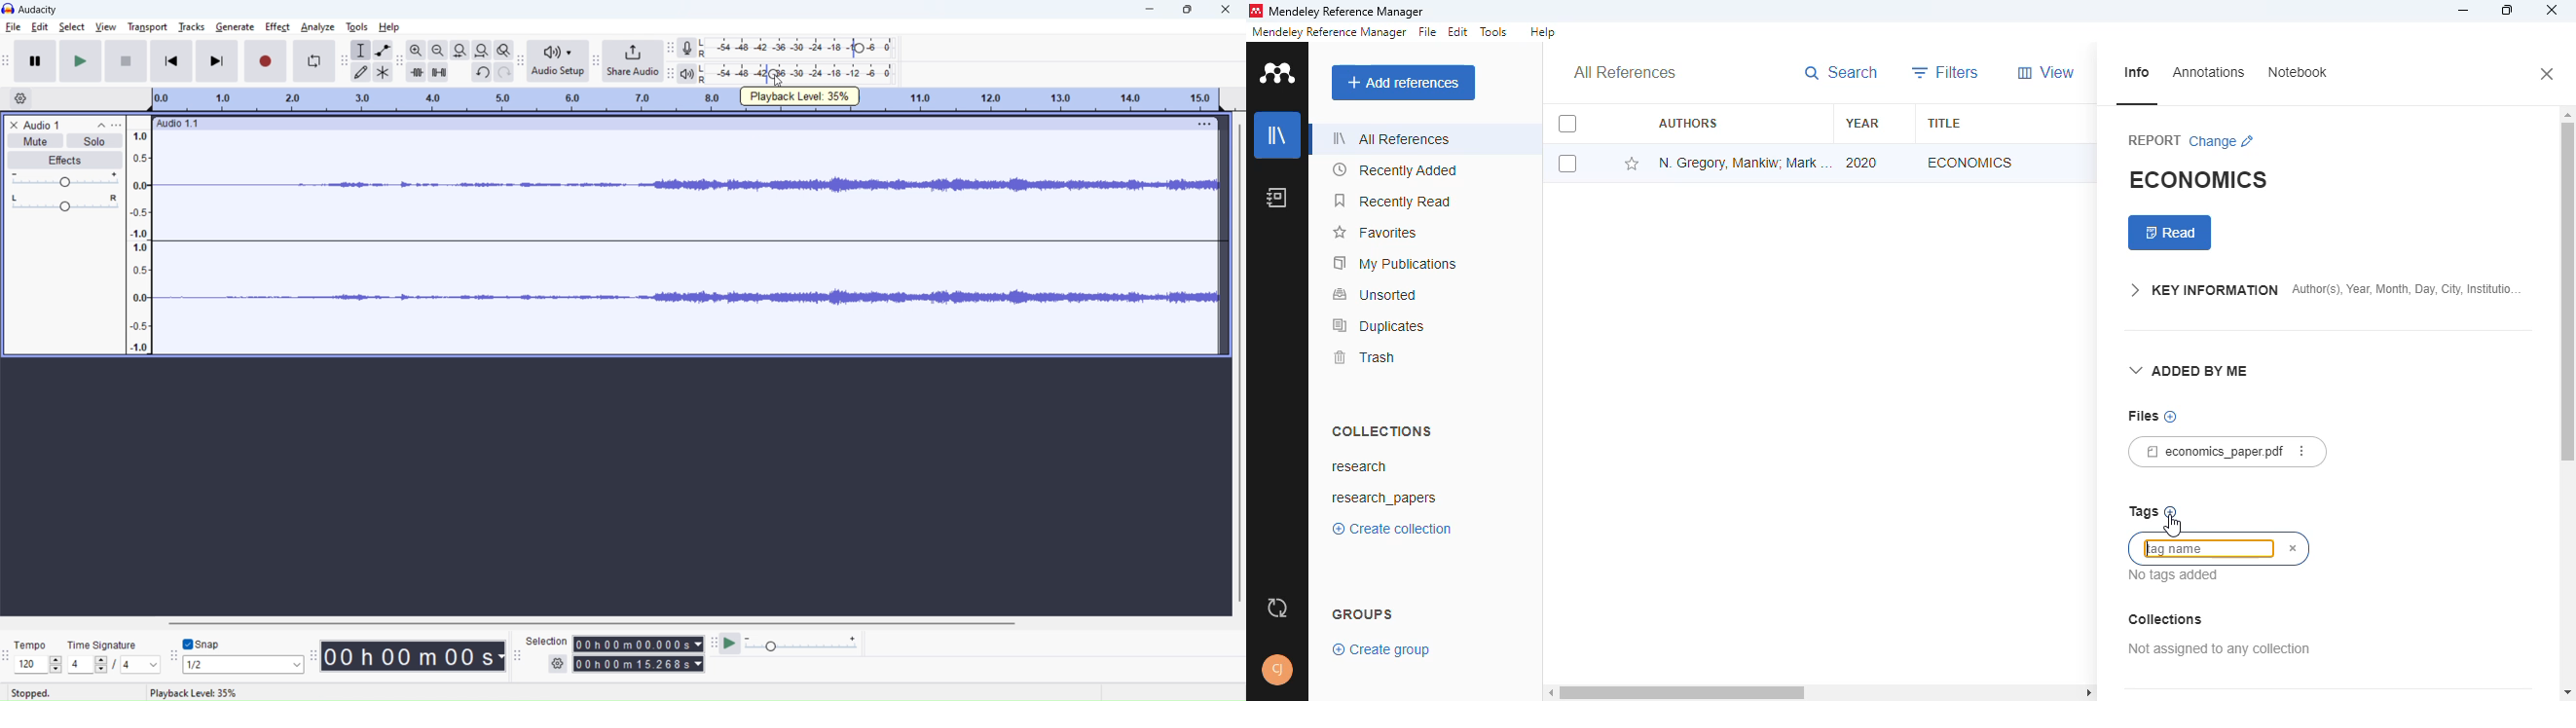 The height and width of the screenshot is (728, 2576). I want to click on horizontal scroll bar, so click(1823, 691).